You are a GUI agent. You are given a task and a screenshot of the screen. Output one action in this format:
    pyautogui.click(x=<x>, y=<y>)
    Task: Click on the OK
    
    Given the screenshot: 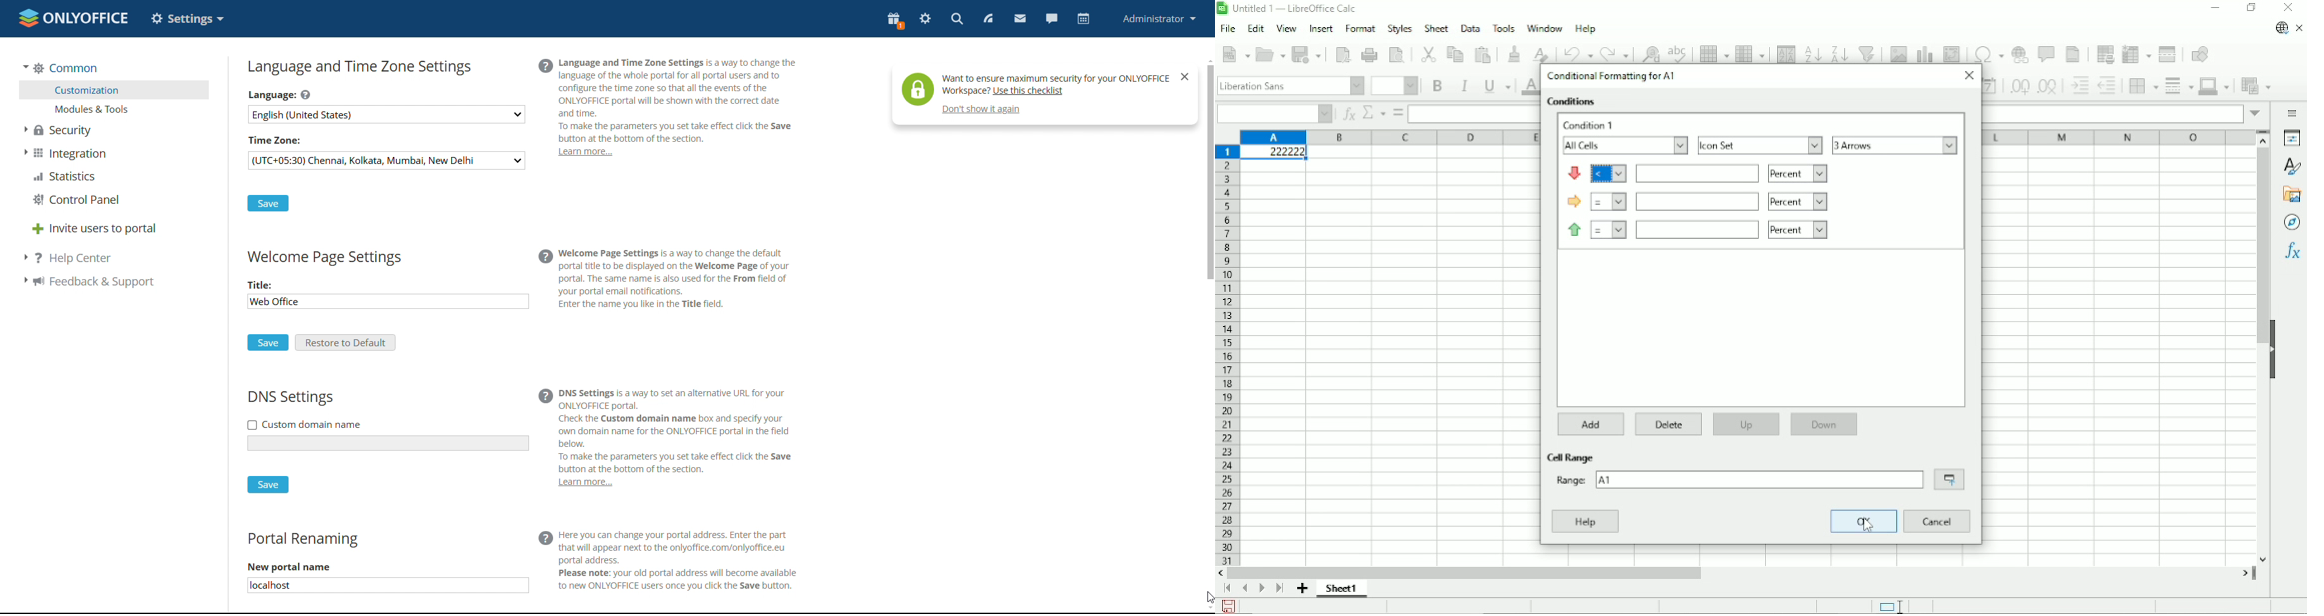 What is the action you would take?
    pyautogui.click(x=1865, y=521)
    